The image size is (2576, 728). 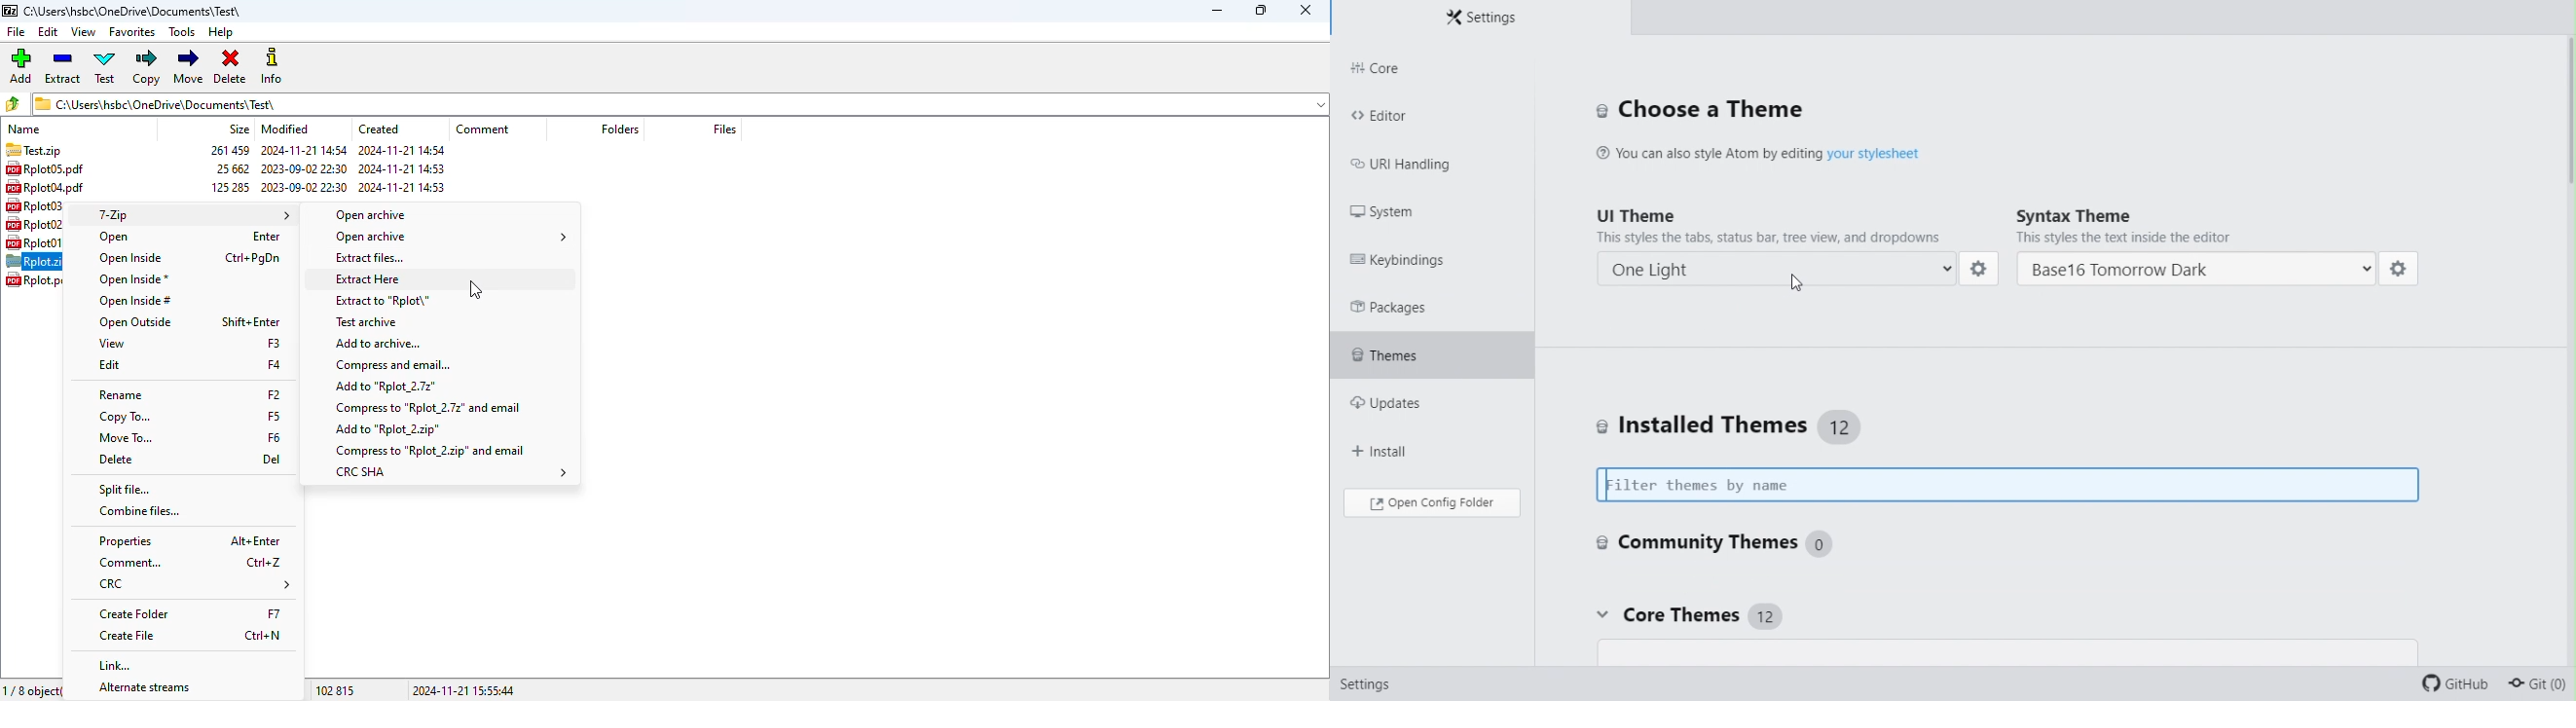 I want to click on create folder, so click(x=133, y=612).